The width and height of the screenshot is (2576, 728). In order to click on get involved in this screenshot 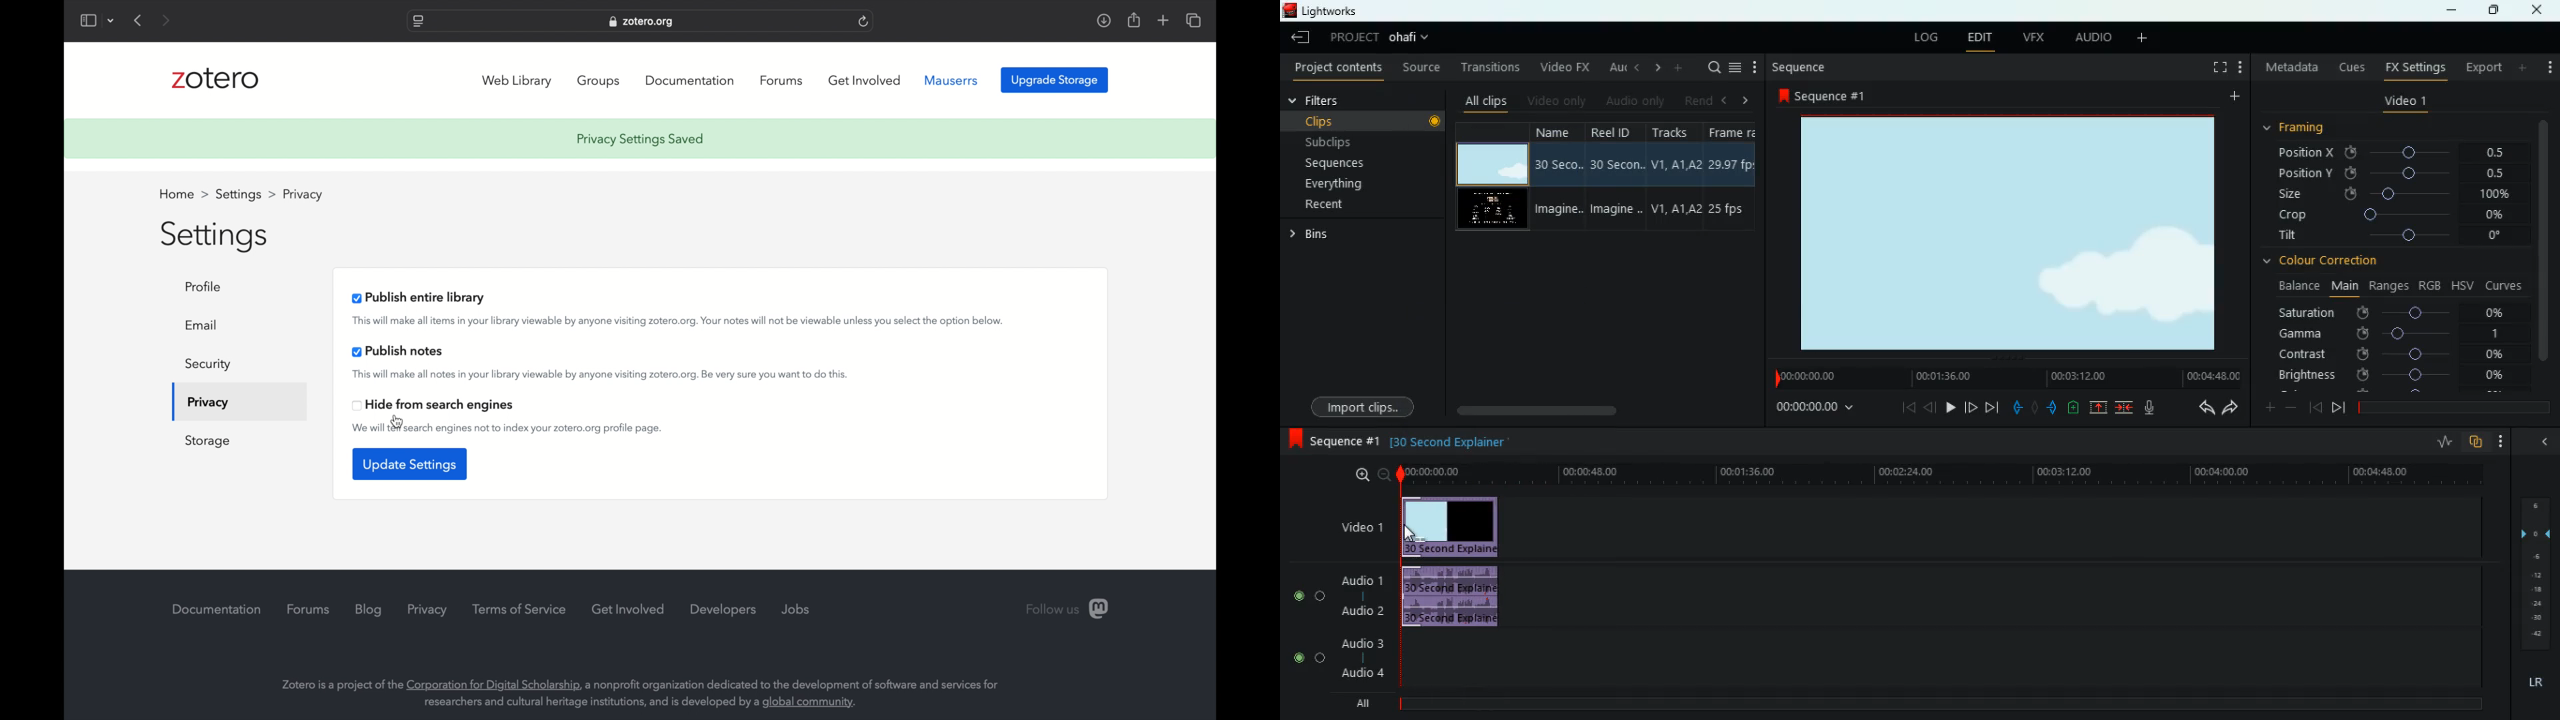, I will do `click(865, 80)`.